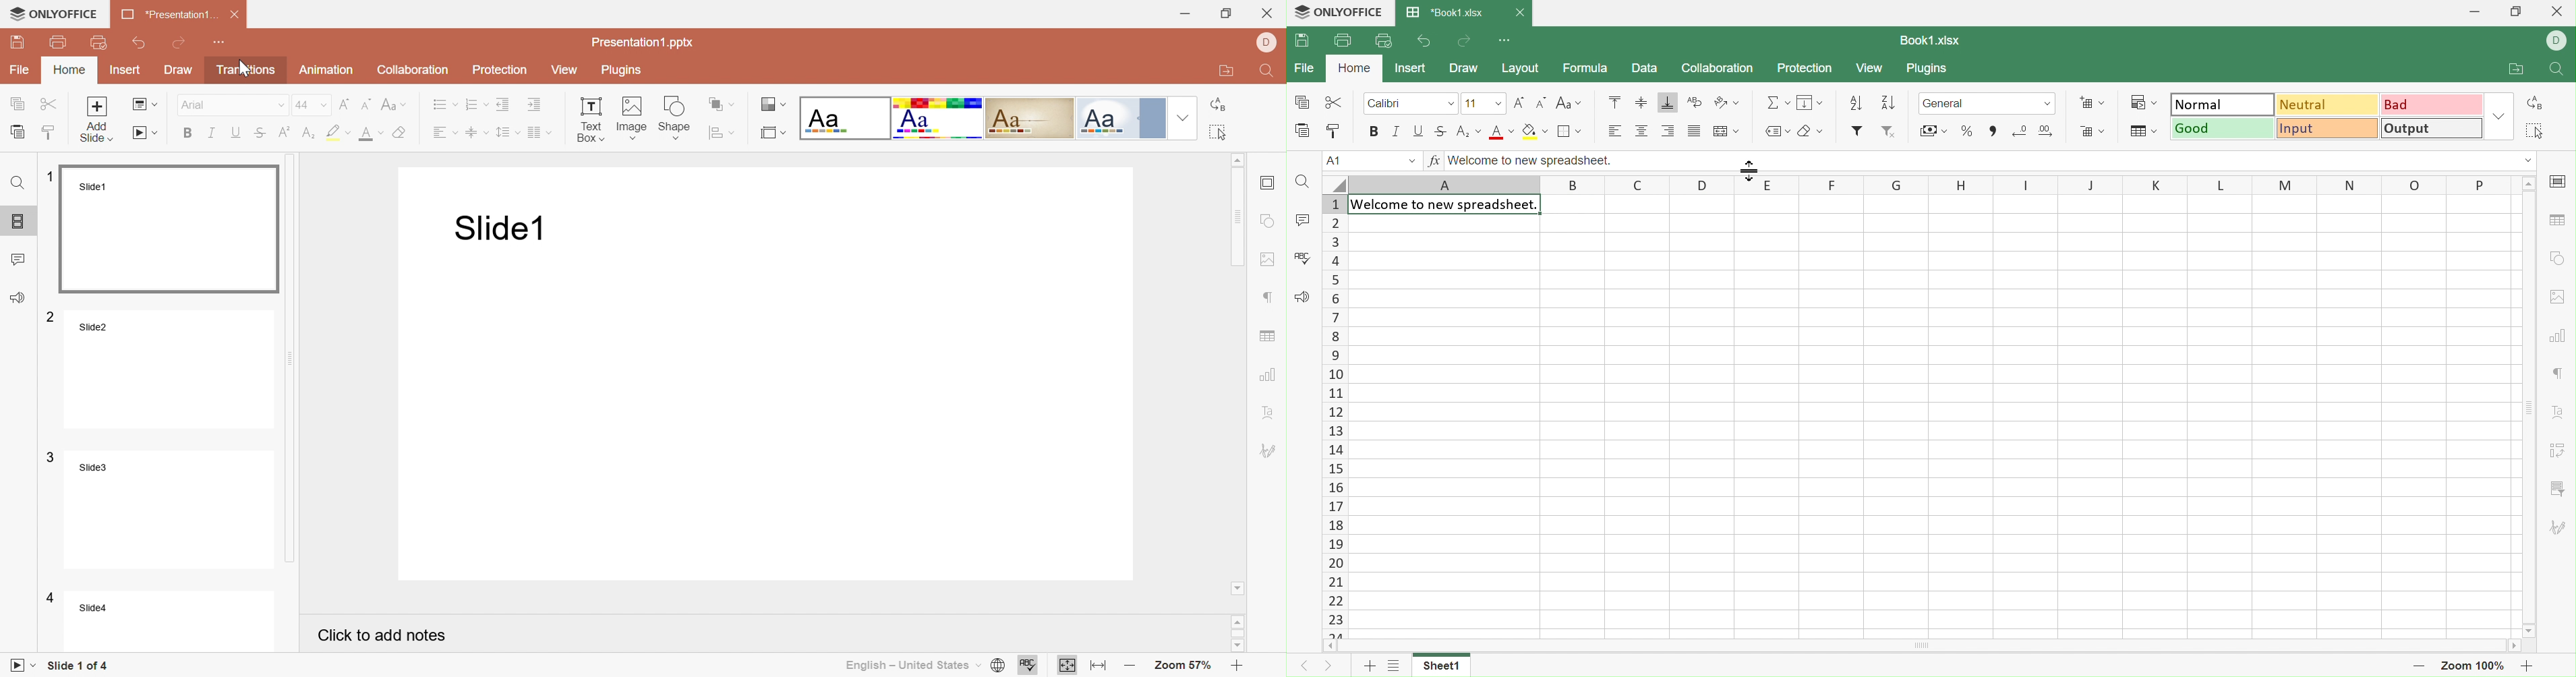 The width and height of the screenshot is (2576, 700). I want to click on Superscript, so click(285, 132).